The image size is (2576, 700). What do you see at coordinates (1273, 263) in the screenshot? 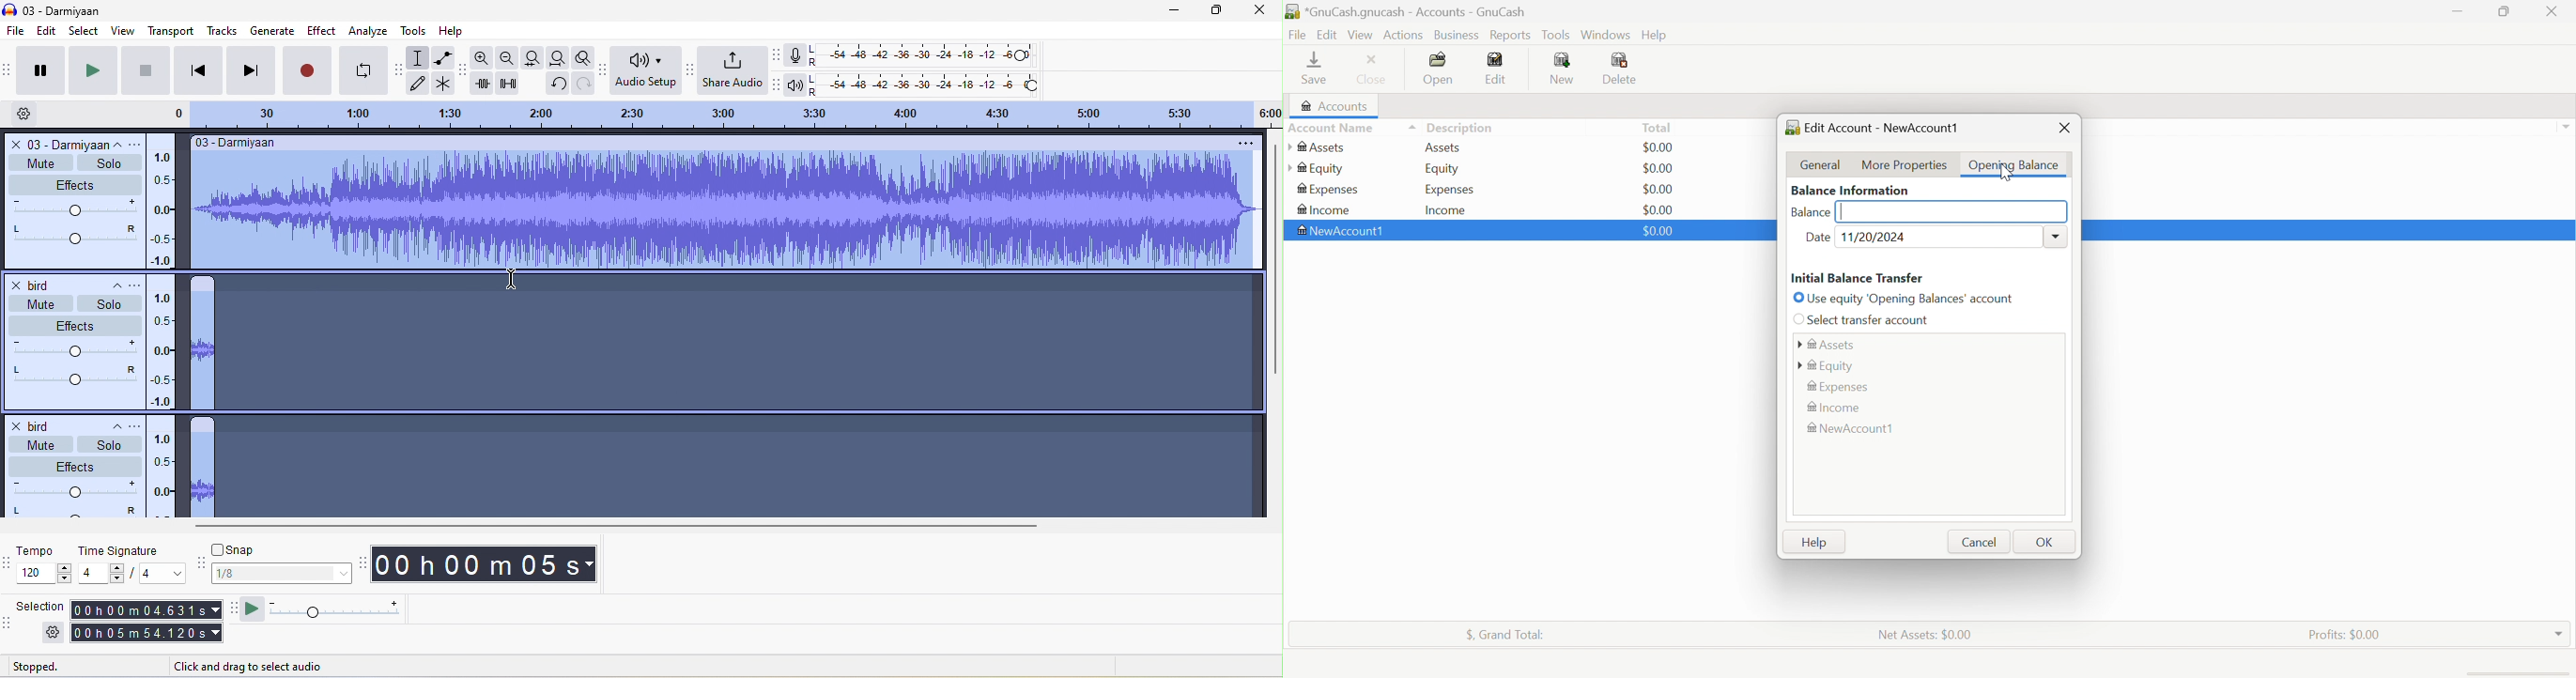
I see `vertical scroll bar` at bounding box center [1273, 263].